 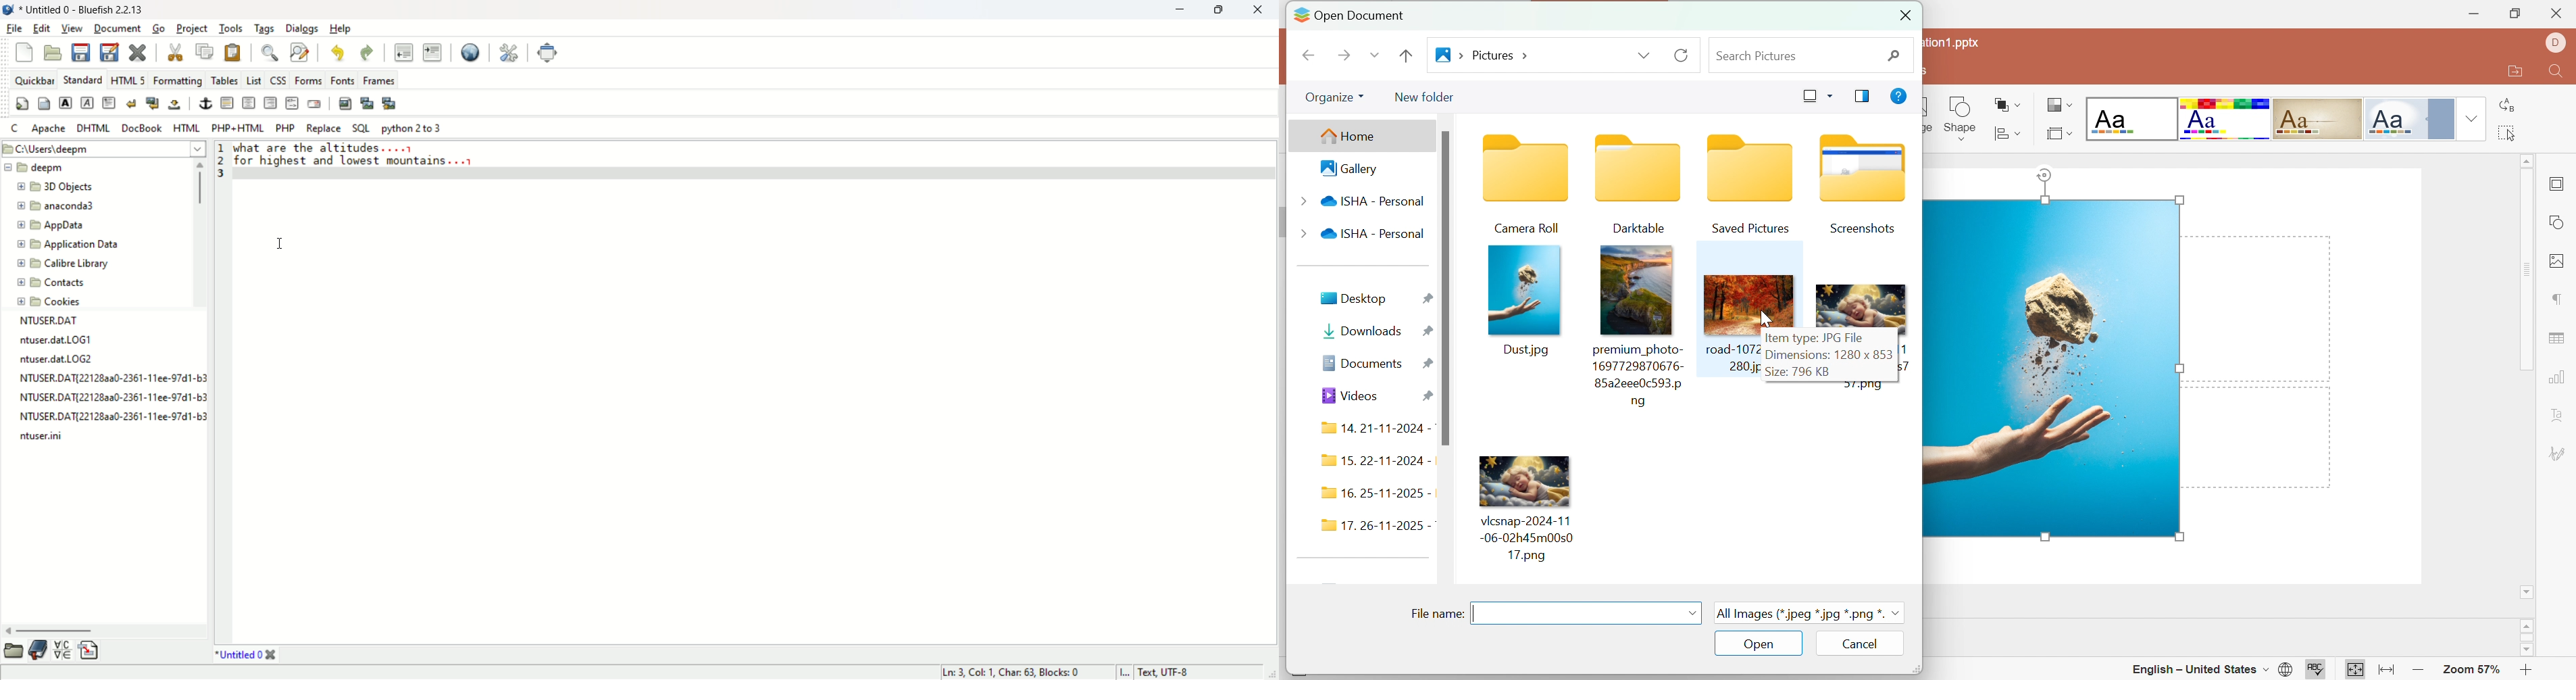 What do you see at coordinates (507, 51) in the screenshot?
I see `edit preferences` at bounding box center [507, 51].